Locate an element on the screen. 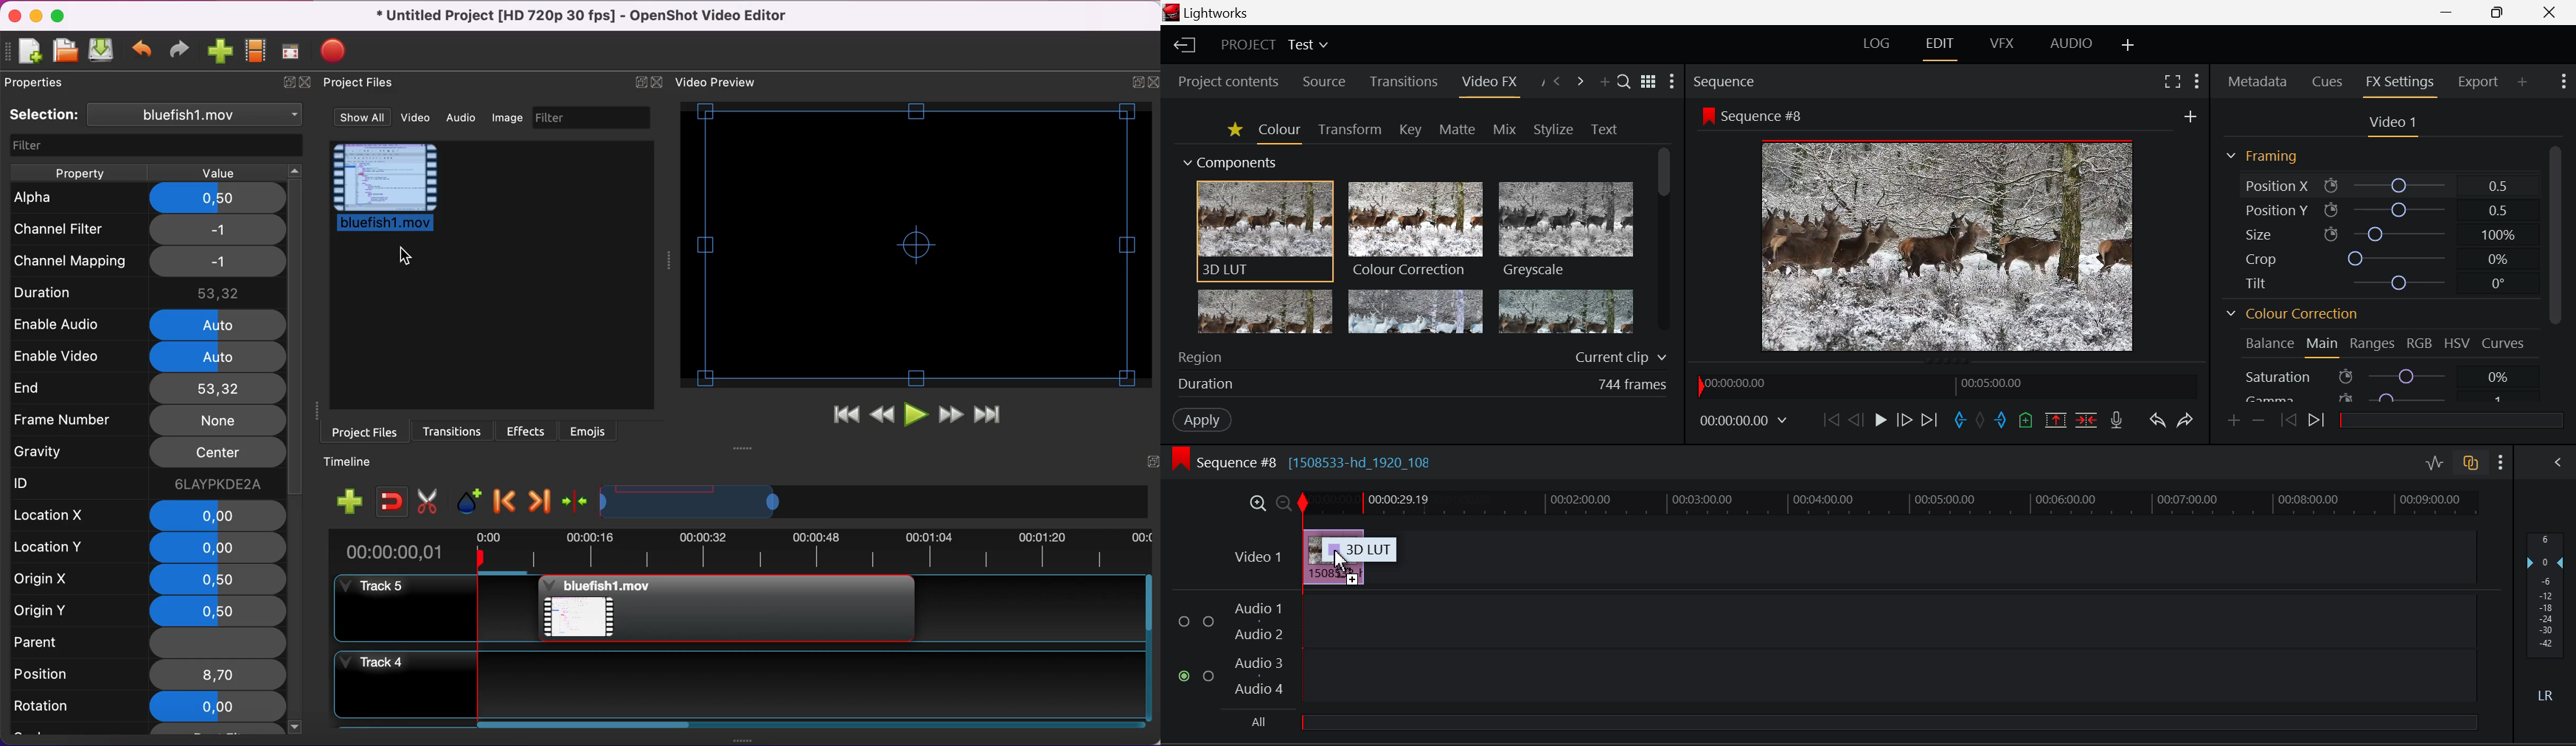 Image resolution: width=2576 pixels, height=756 pixels. frame number is located at coordinates (76, 421).